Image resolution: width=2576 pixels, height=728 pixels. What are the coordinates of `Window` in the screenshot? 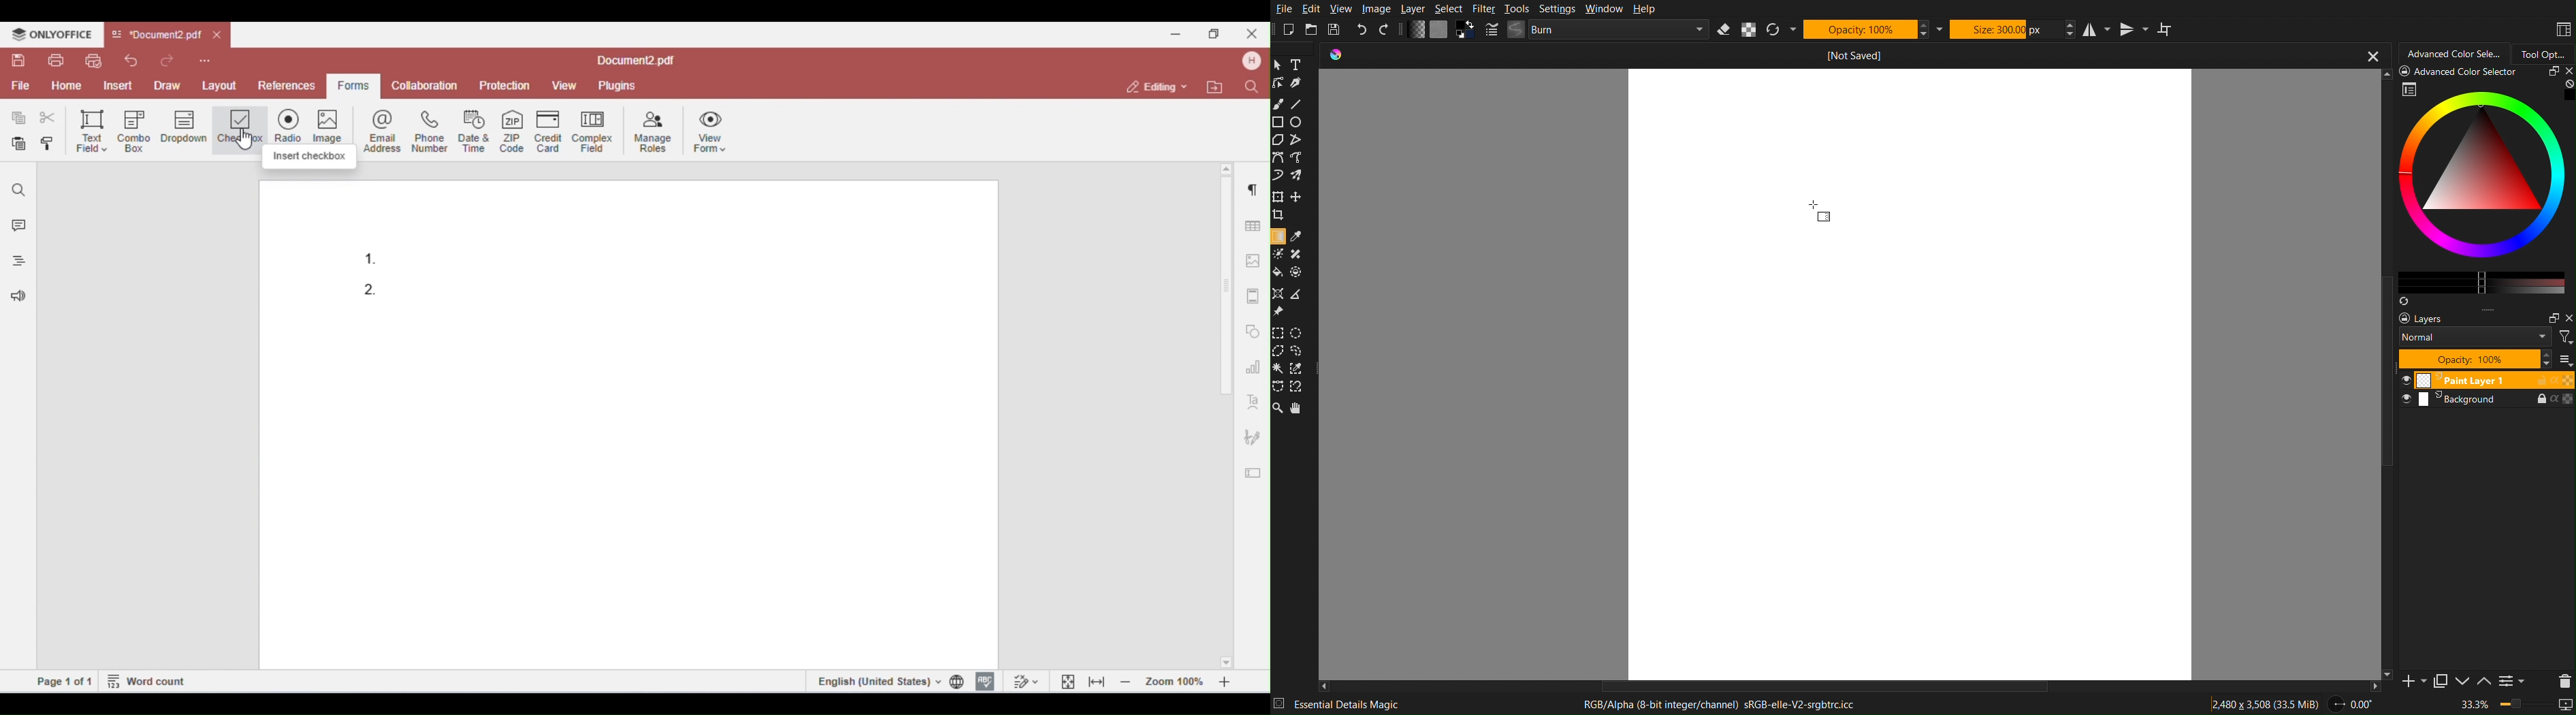 It's located at (1602, 10).